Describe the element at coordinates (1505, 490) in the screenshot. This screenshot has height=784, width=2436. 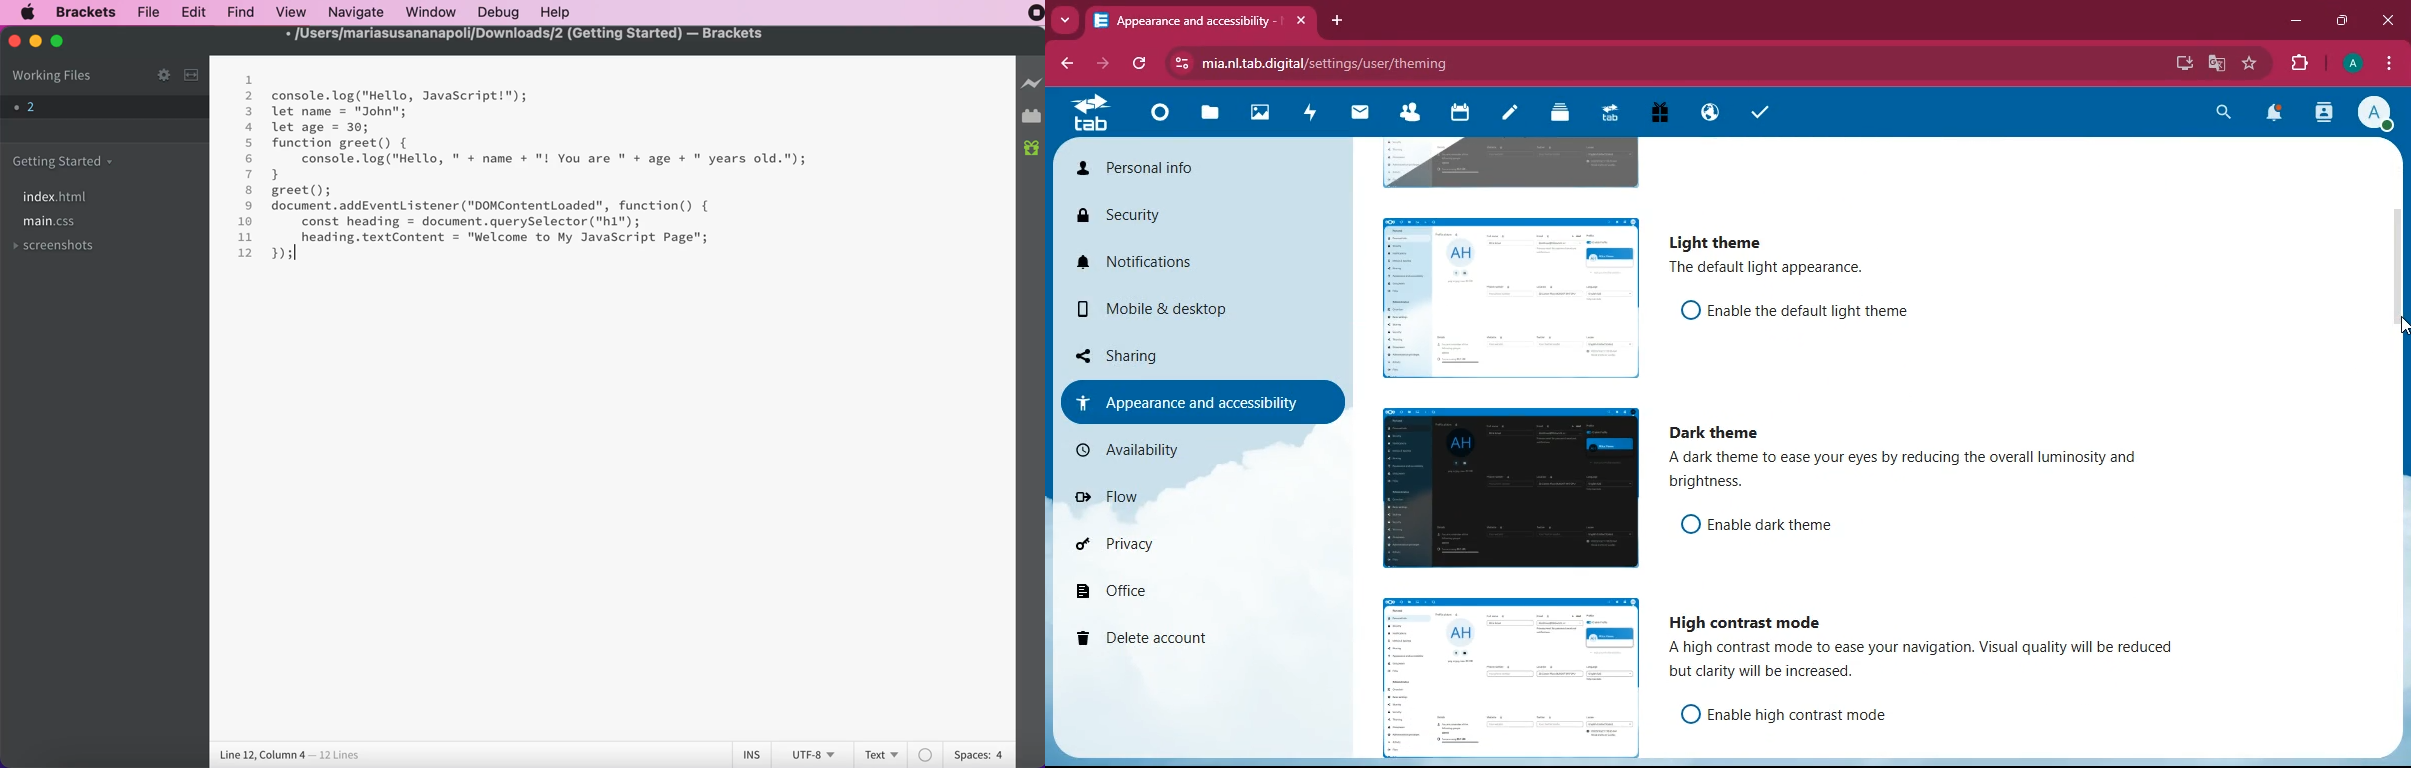
I see `image` at that location.